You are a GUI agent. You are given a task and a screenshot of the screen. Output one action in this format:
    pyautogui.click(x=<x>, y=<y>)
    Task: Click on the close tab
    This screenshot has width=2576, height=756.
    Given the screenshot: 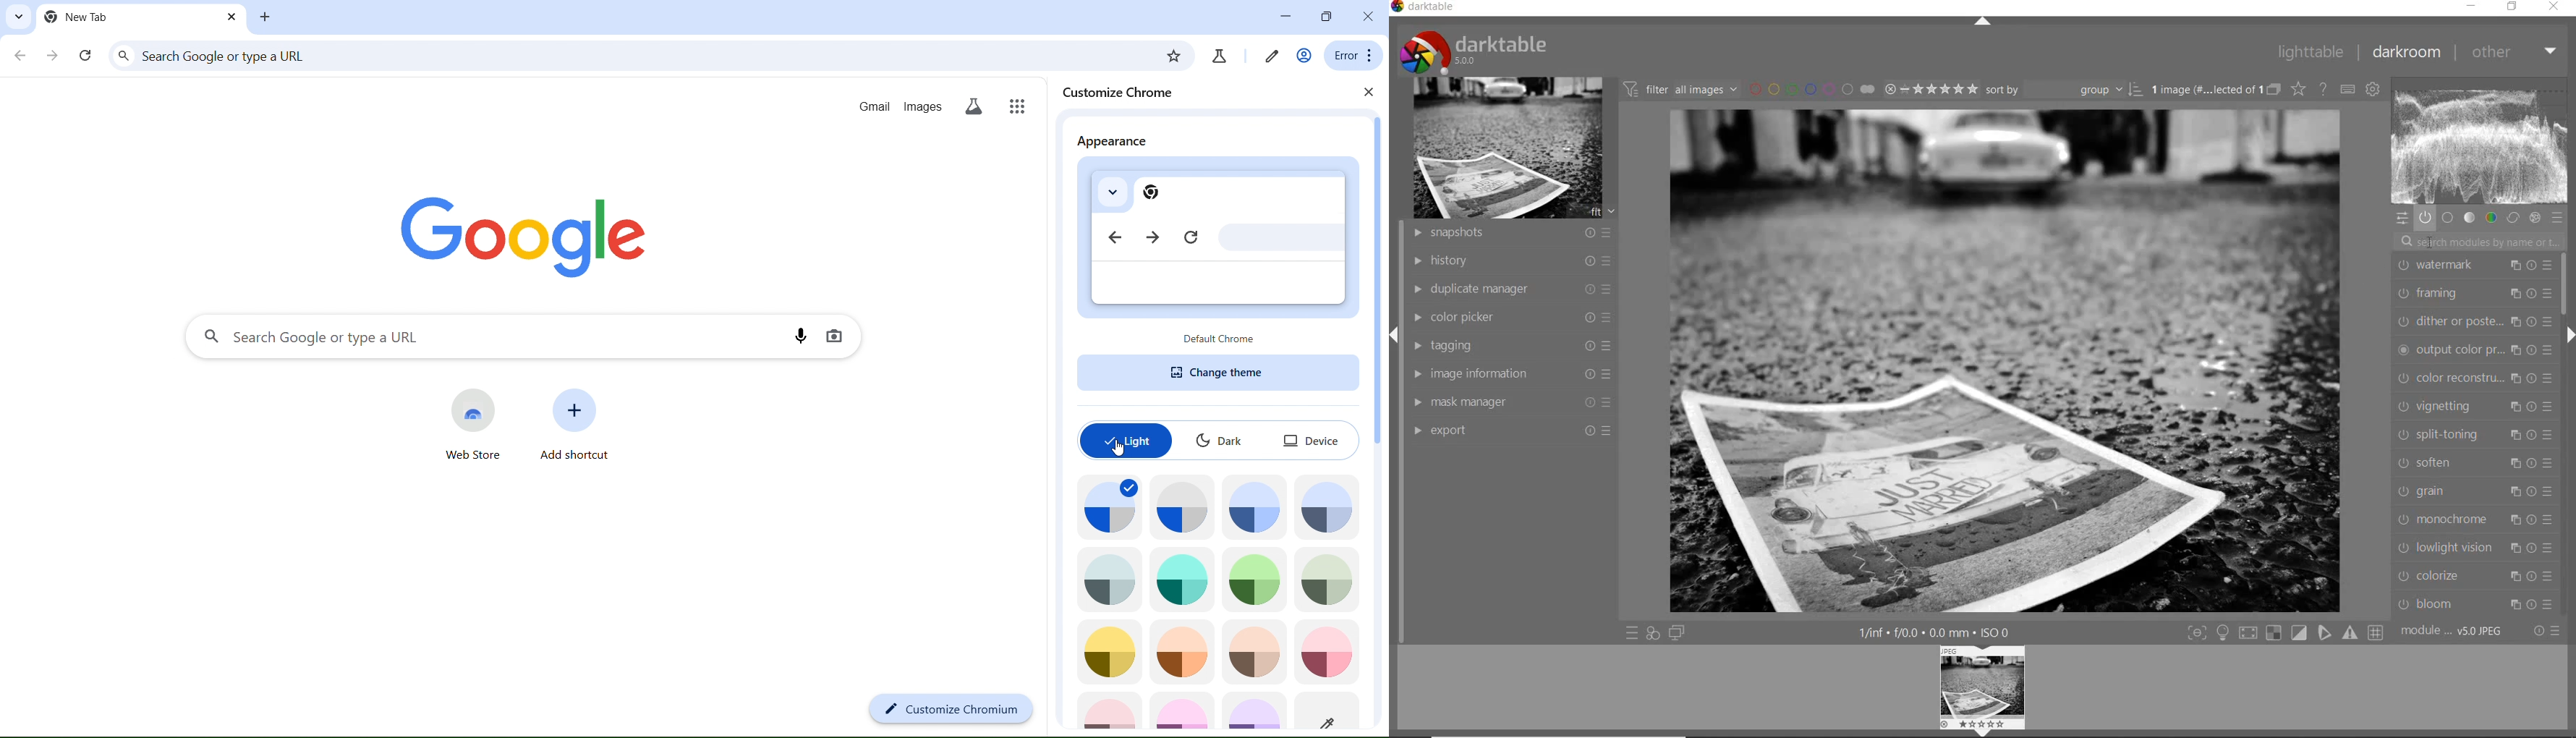 What is the action you would take?
    pyautogui.click(x=268, y=19)
    